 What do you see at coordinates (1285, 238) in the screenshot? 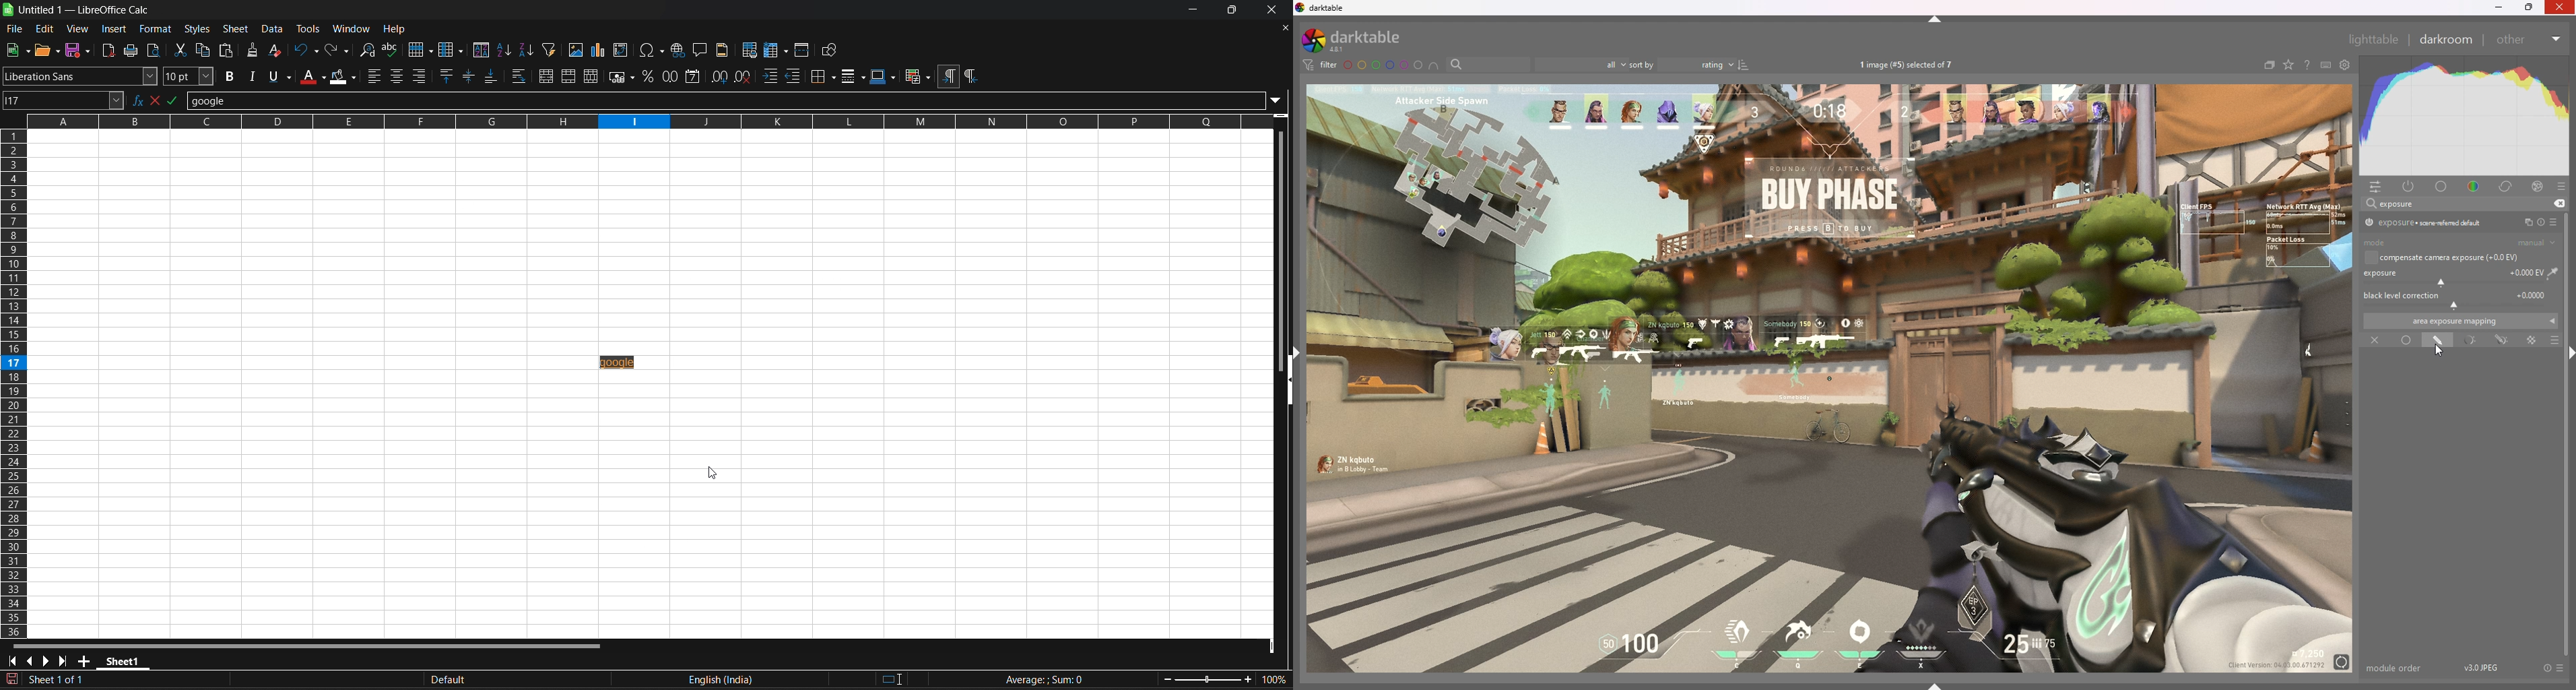
I see `vertical scroll bar` at bounding box center [1285, 238].